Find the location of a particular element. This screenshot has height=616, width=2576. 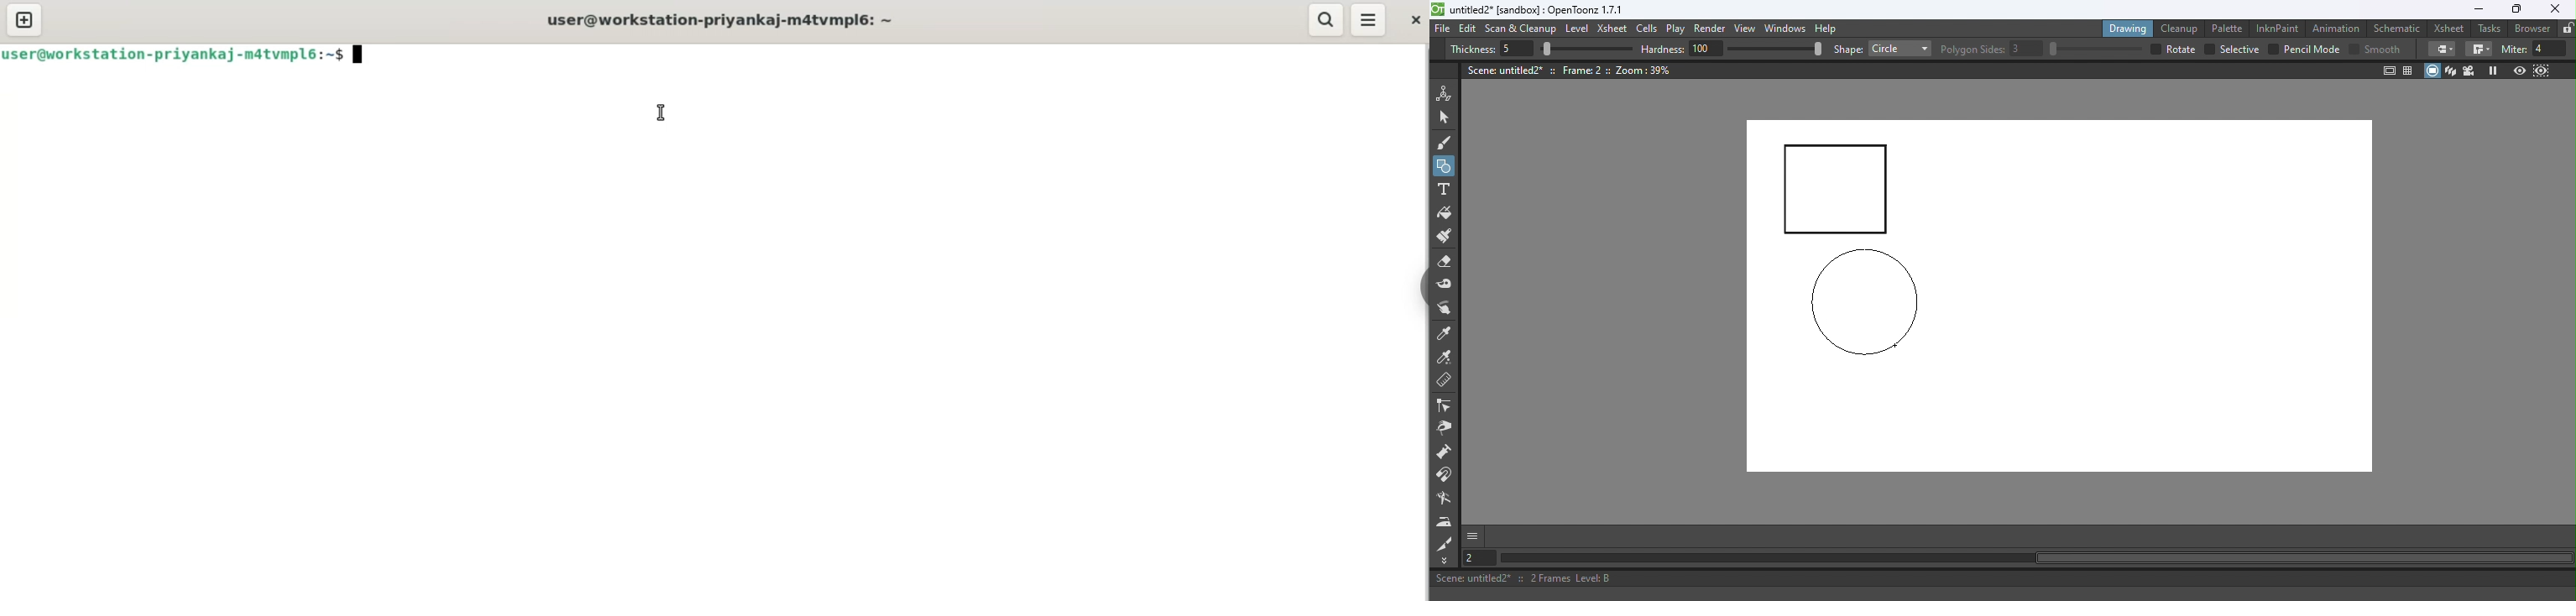

Geometric tool is located at coordinates (1445, 166).